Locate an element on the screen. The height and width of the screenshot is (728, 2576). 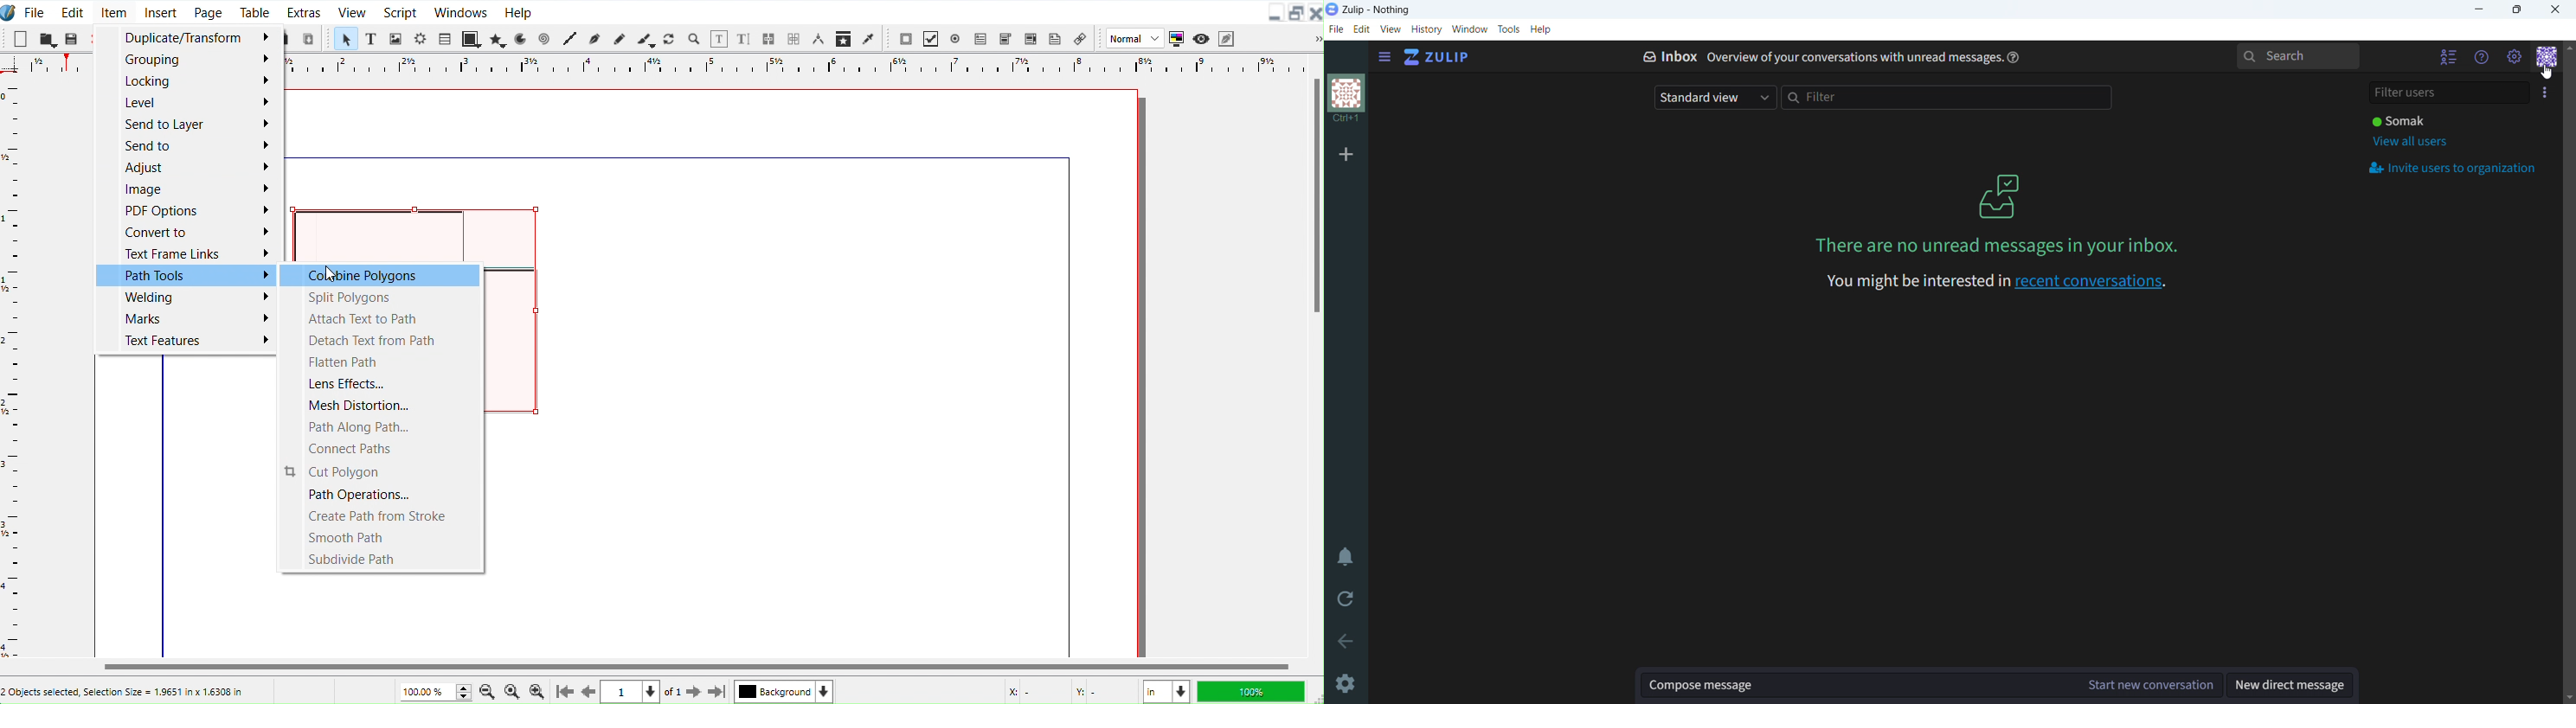
Measurements is located at coordinates (819, 40).